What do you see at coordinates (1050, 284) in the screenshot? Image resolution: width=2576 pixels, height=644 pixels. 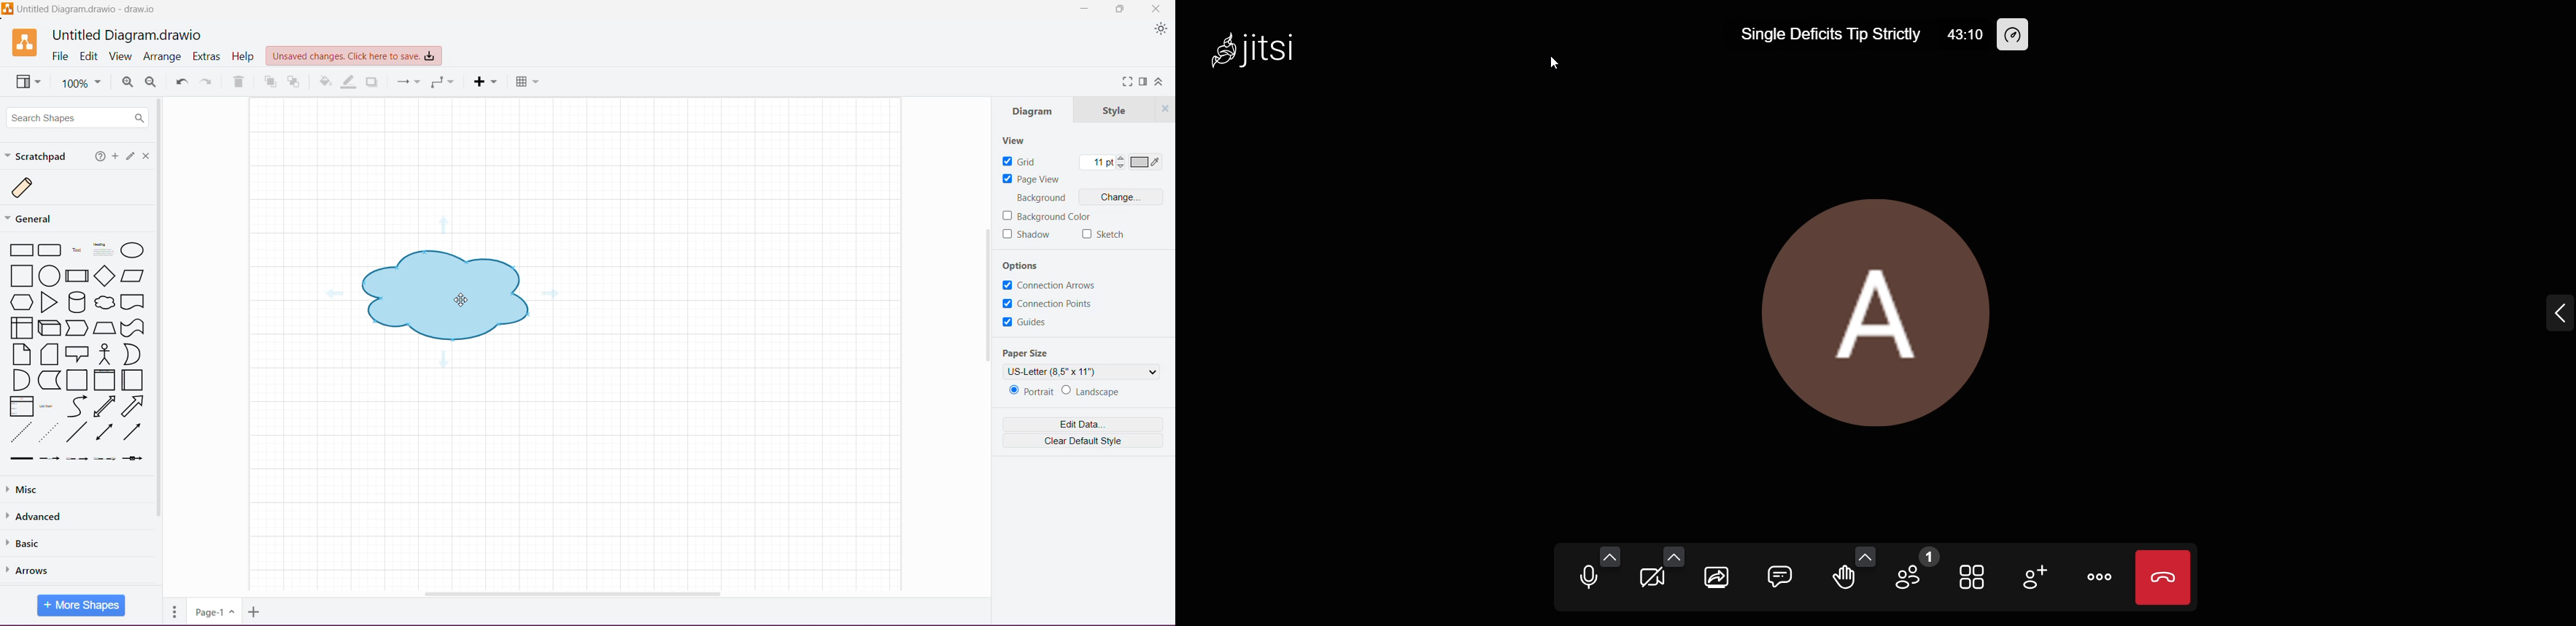 I see `Connection Arrows` at bounding box center [1050, 284].